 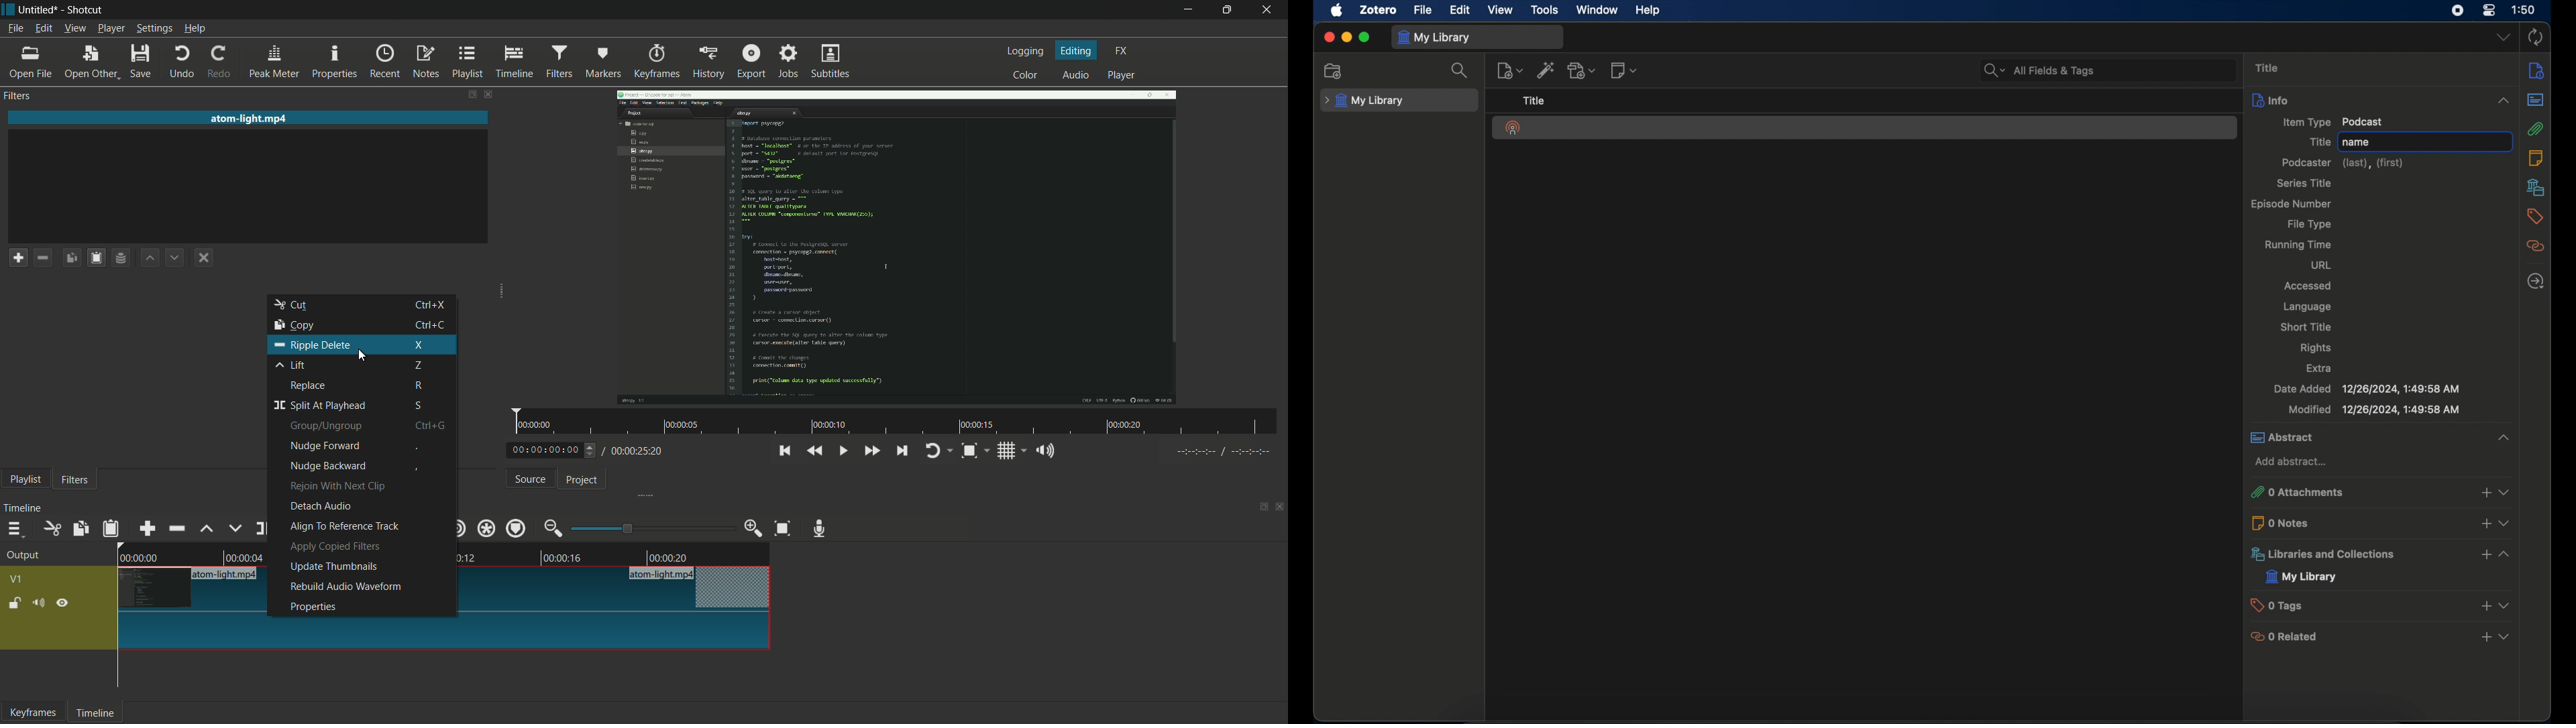 What do you see at coordinates (2535, 217) in the screenshot?
I see `tags` at bounding box center [2535, 217].